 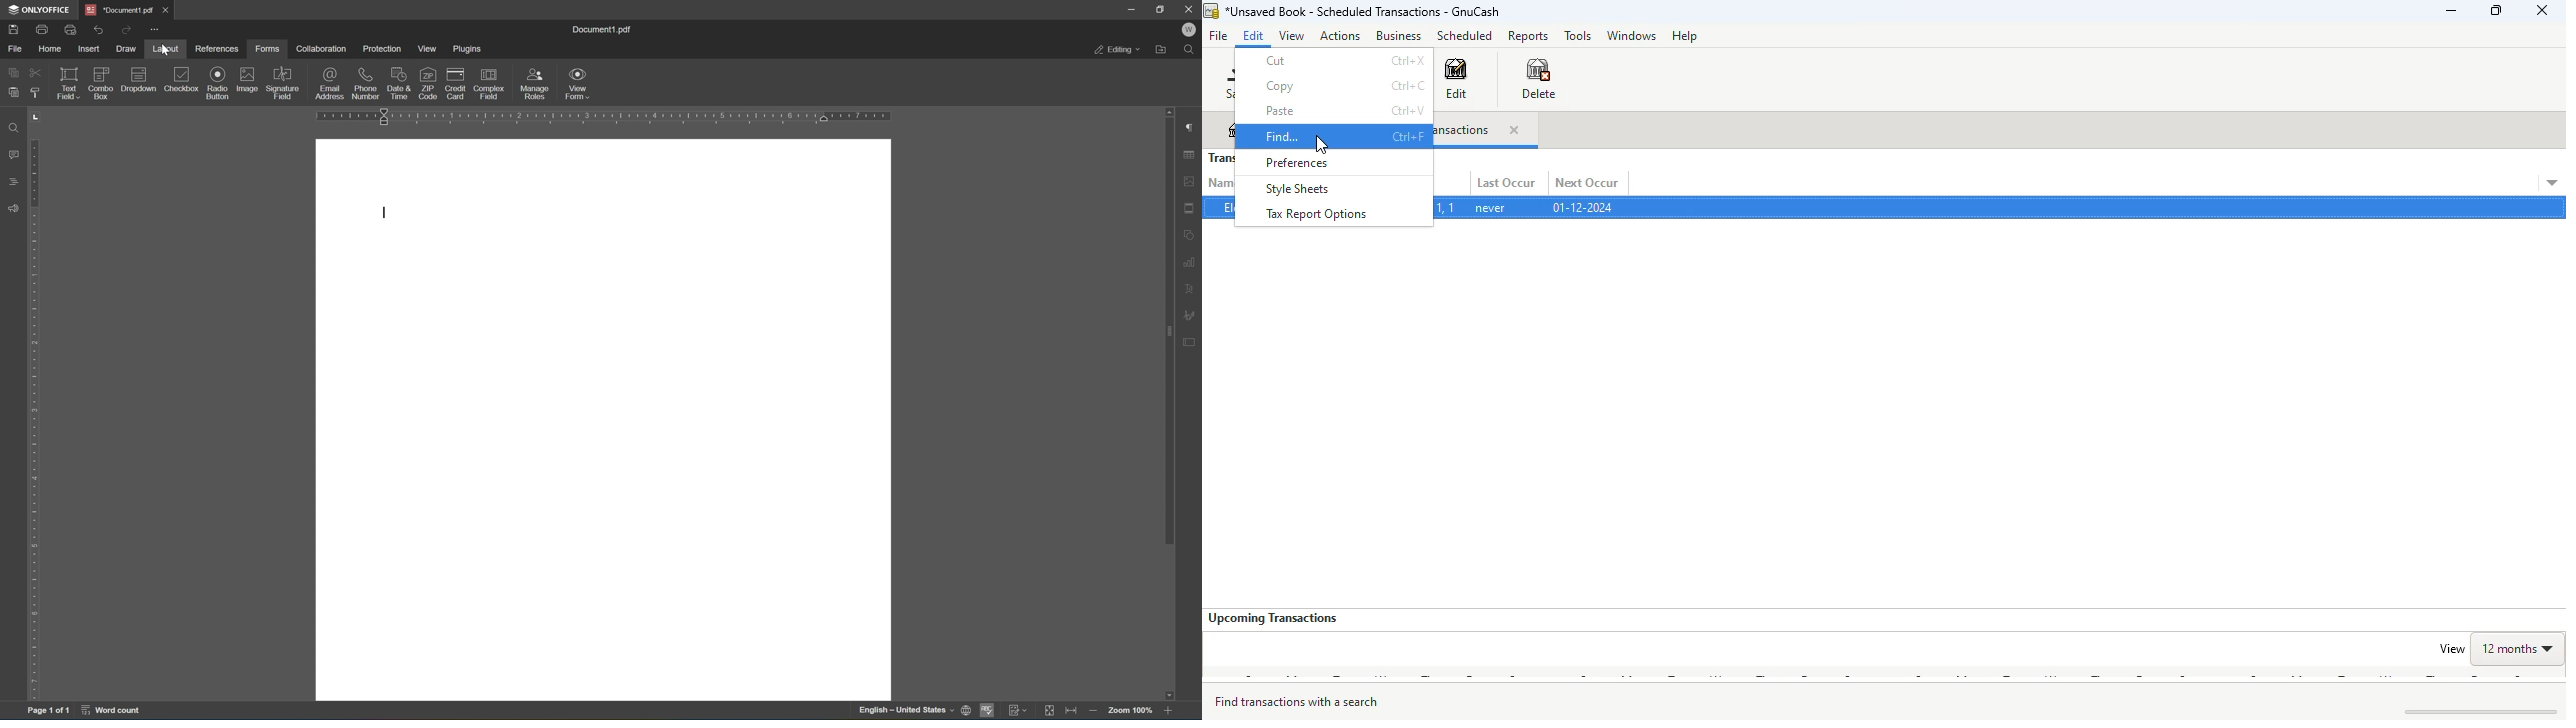 I want to click on ruler, so click(x=36, y=406).